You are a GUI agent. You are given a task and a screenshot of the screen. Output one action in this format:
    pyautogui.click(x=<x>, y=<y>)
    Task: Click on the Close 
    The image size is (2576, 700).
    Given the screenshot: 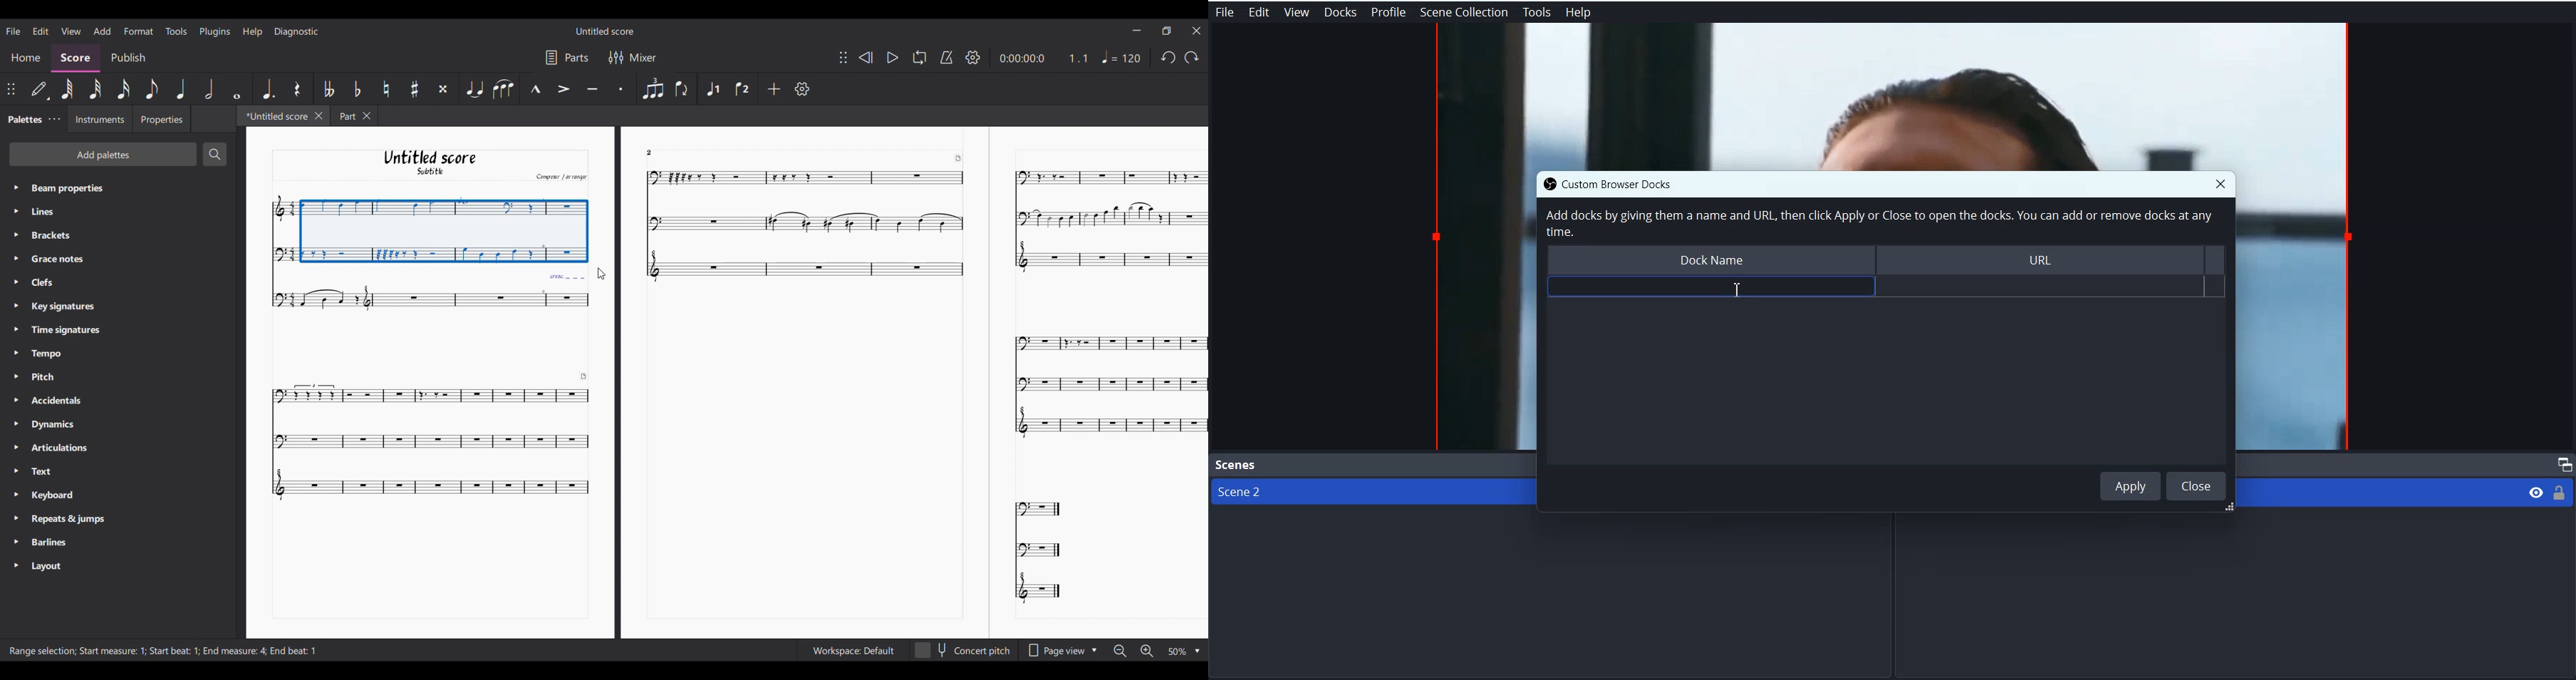 What is the action you would take?
    pyautogui.click(x=1197, y=30)
    